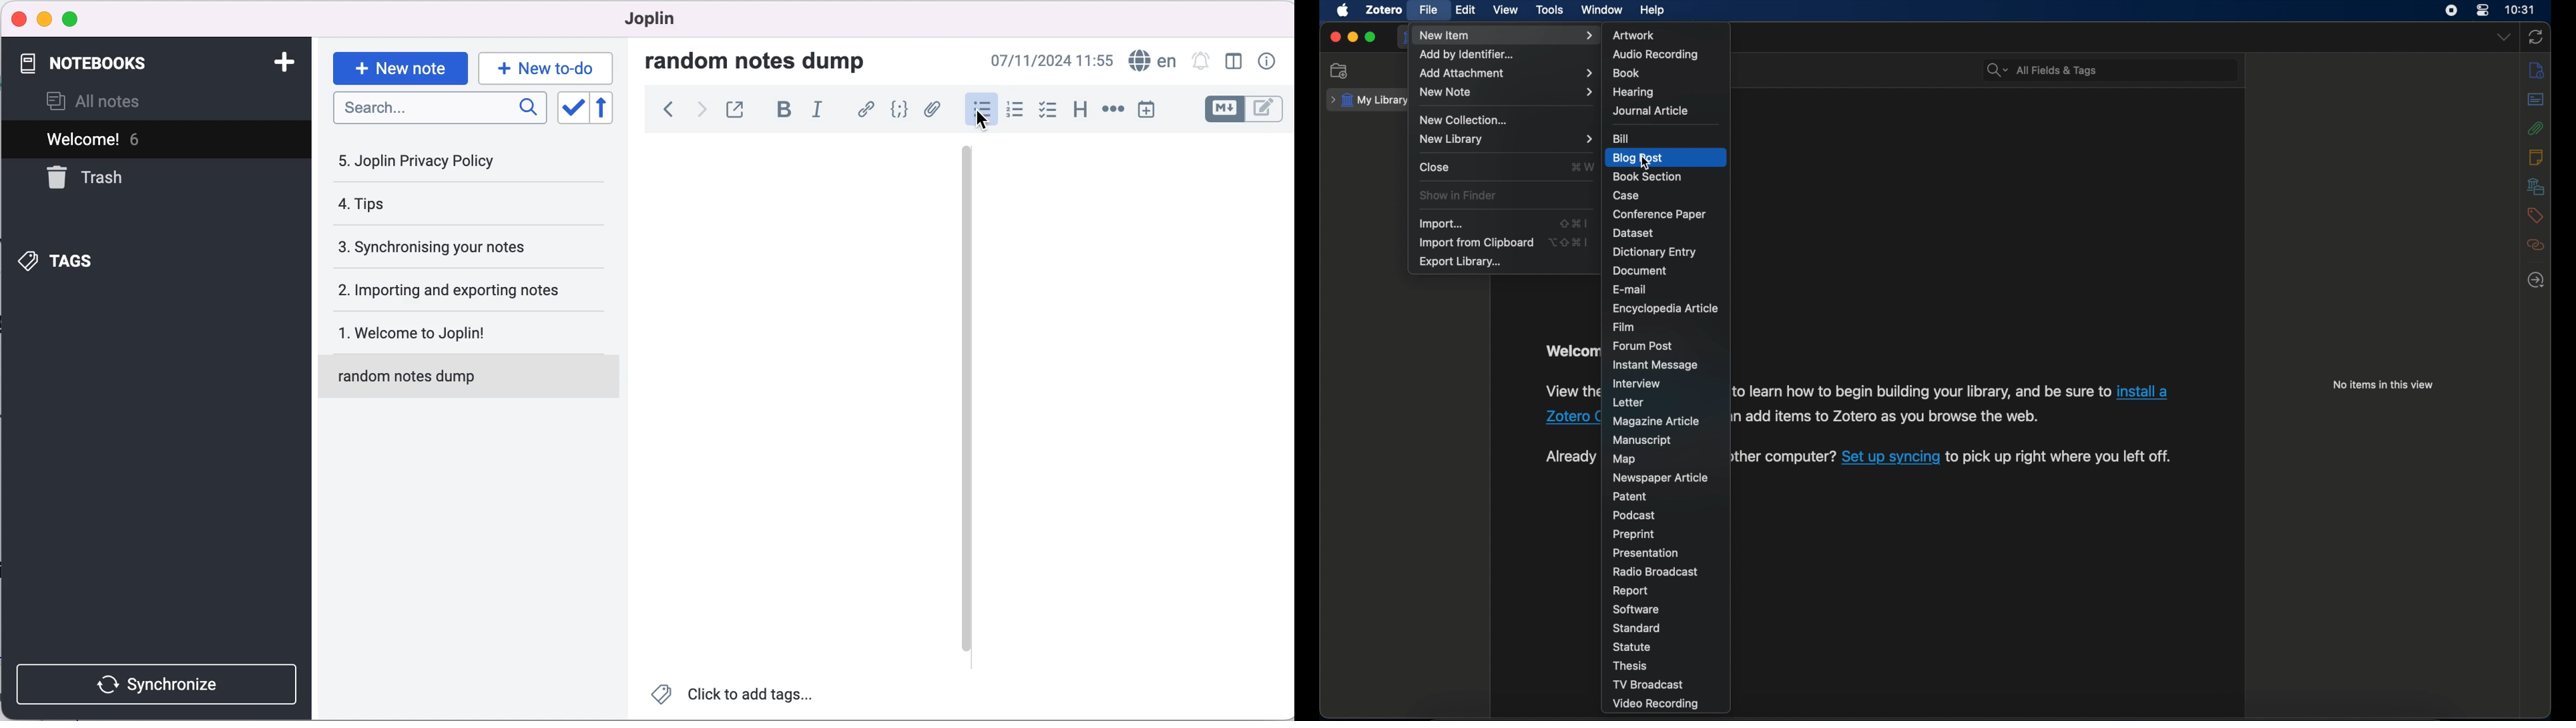 This screenshot has width=2576, height=728. Describe the element at coordinates (2535, 156) in the screenshot. I see `notes` at that location.